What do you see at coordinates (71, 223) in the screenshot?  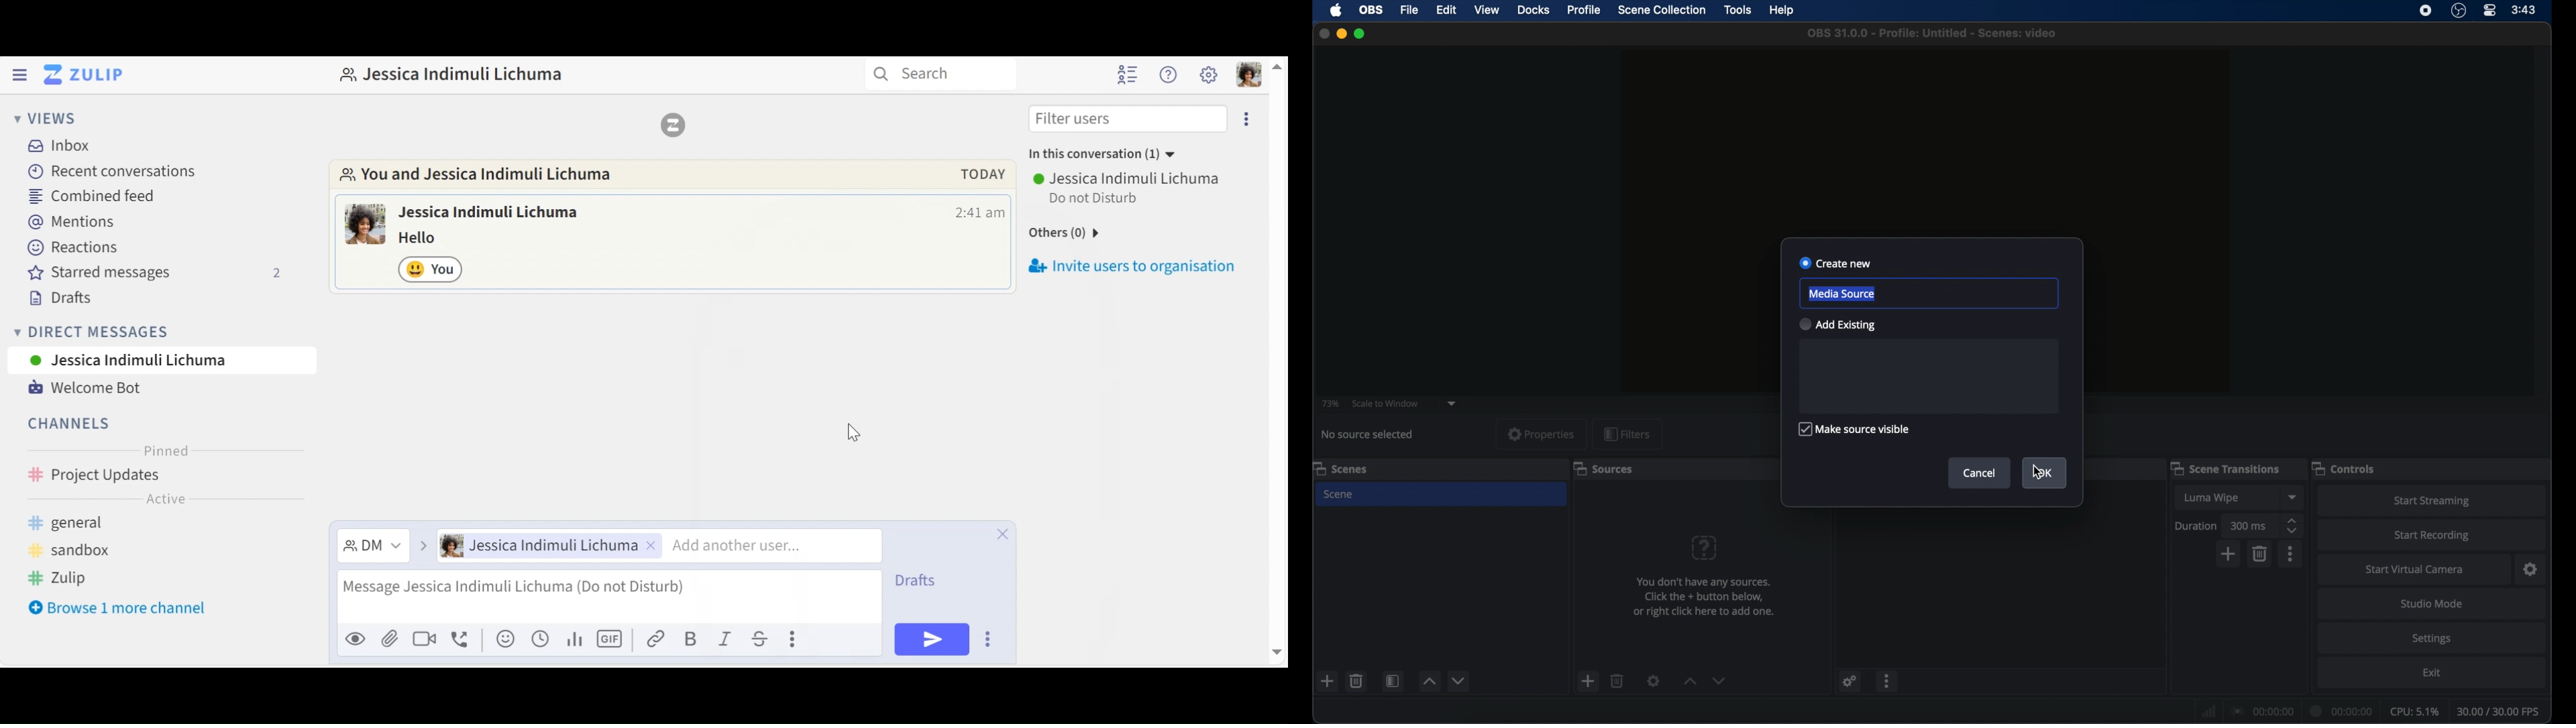 I see `Mentions` at bounding box center [71, 223].